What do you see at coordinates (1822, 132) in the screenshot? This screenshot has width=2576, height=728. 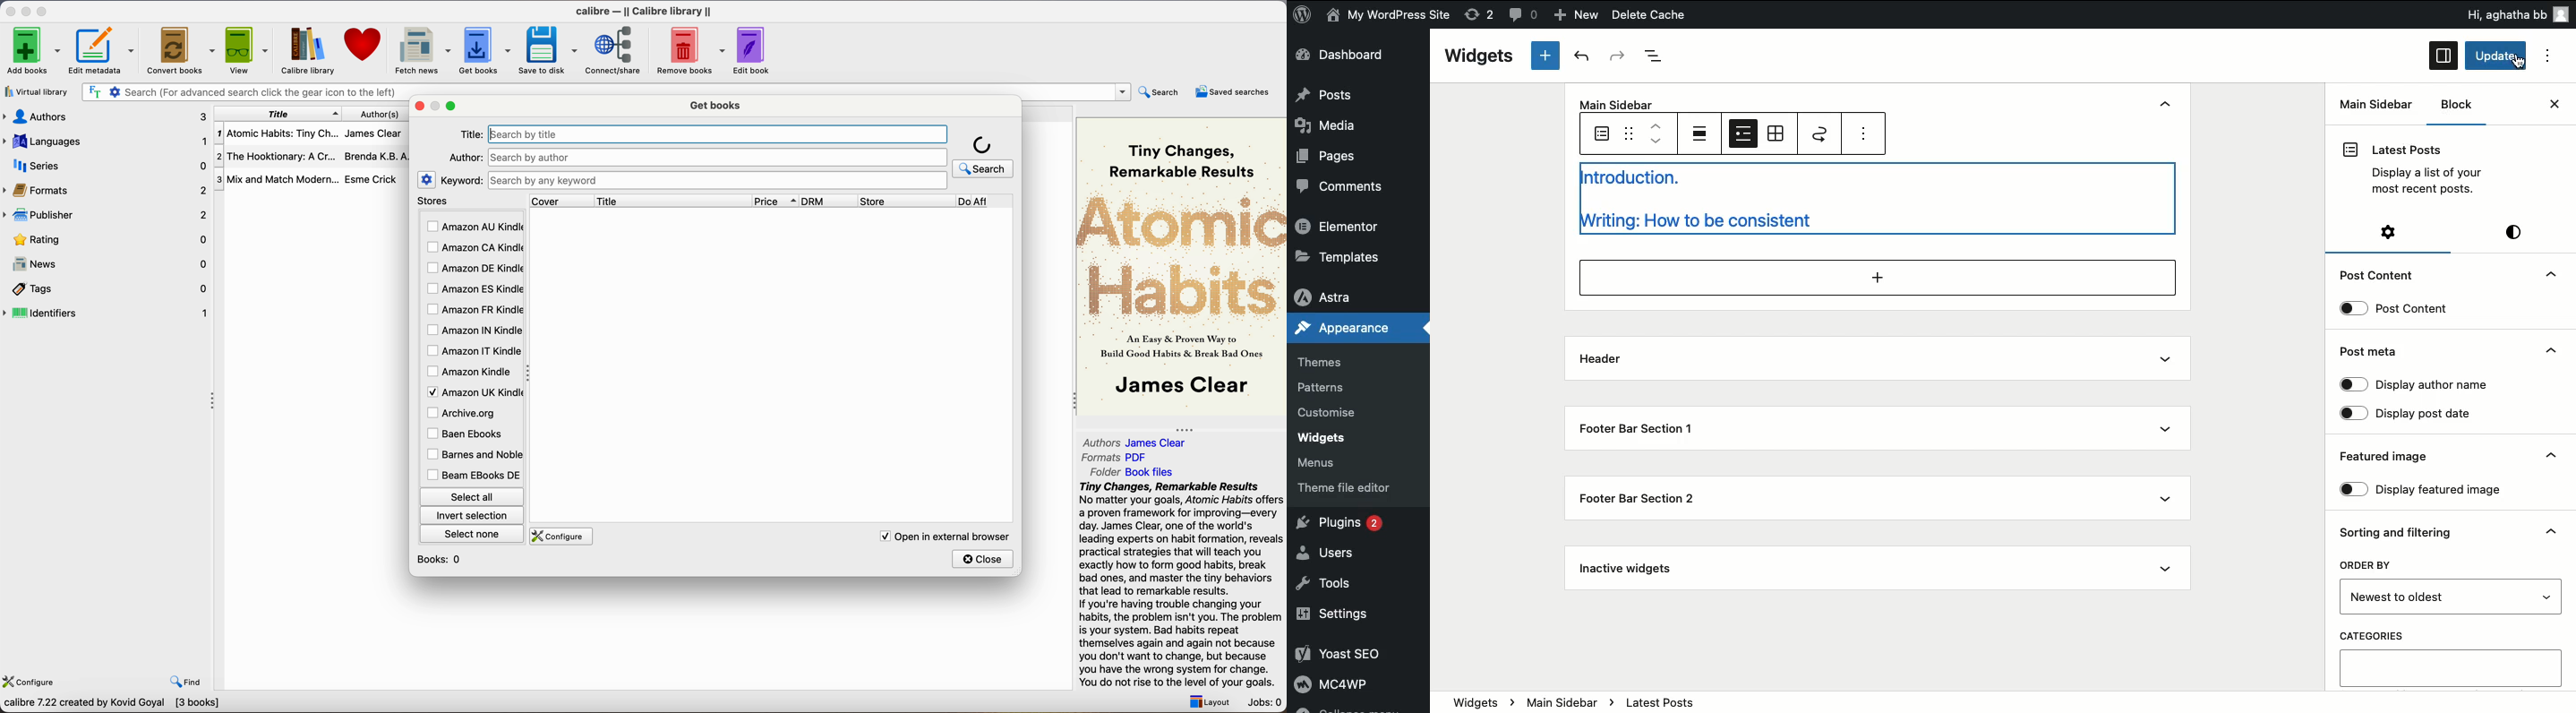 I see `Move to widget area` at bounding box center [1822, 132].